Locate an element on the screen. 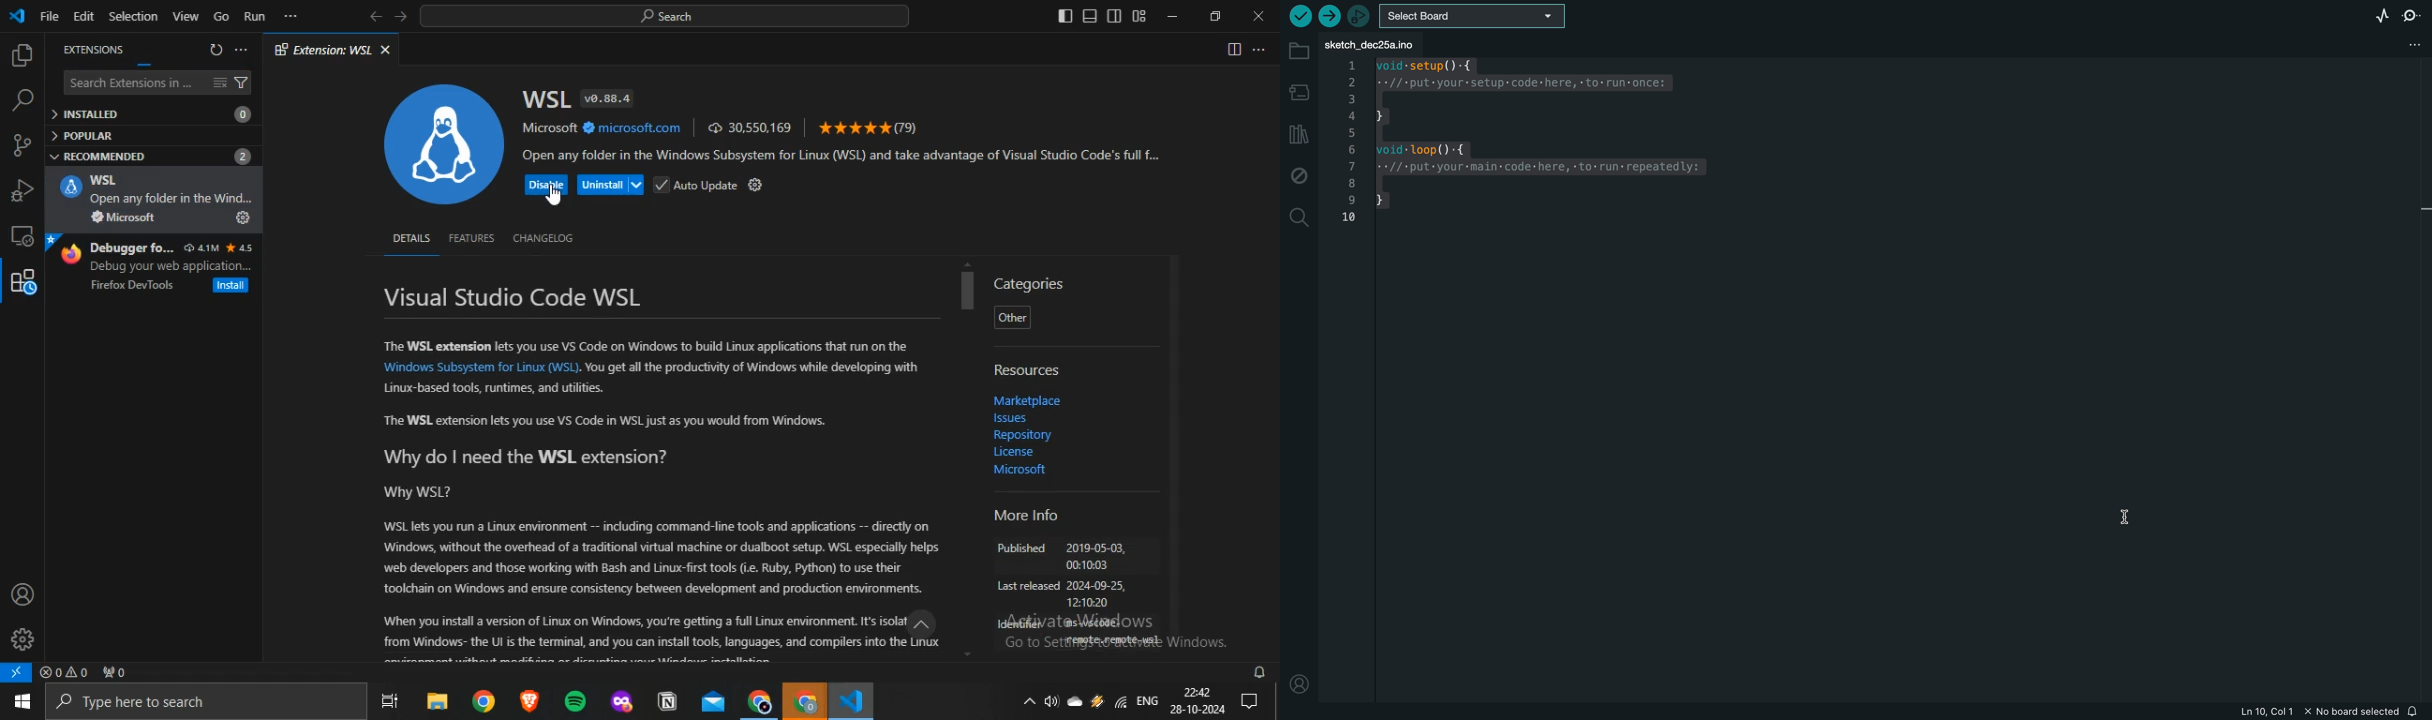  run and debug is located at coordinates (22, 191).